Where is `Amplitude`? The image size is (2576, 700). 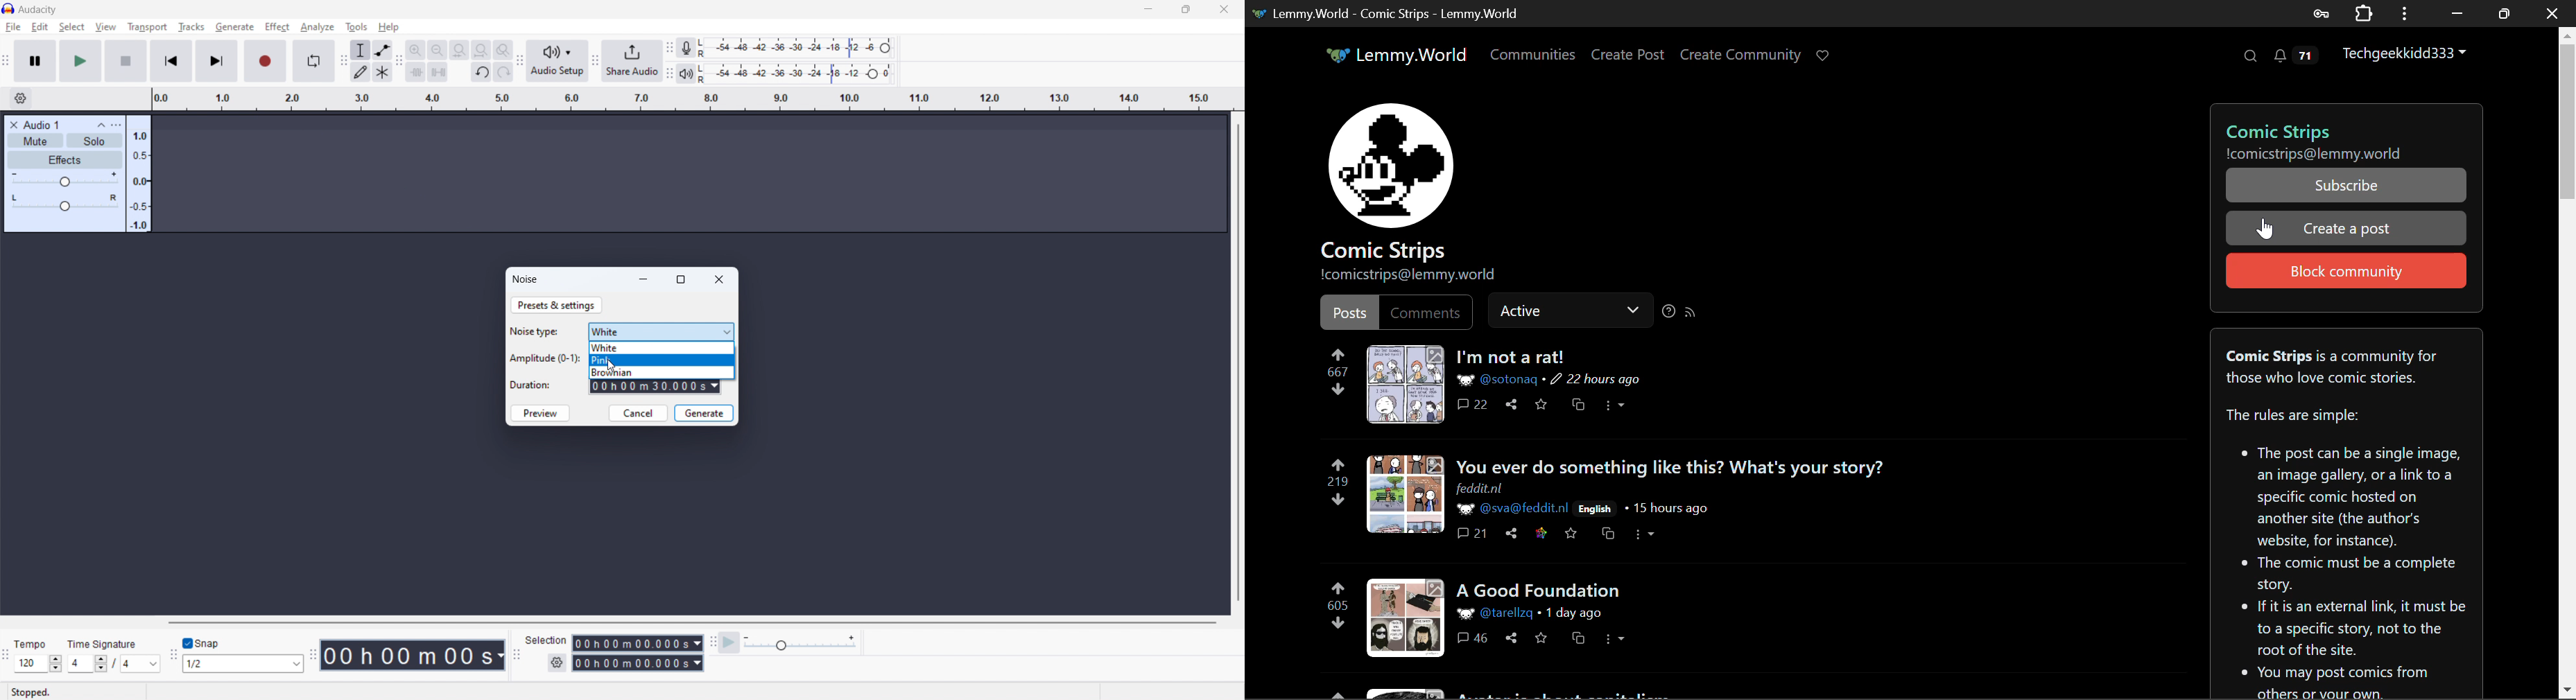 Amplitude is located at coordinates (545, 358).